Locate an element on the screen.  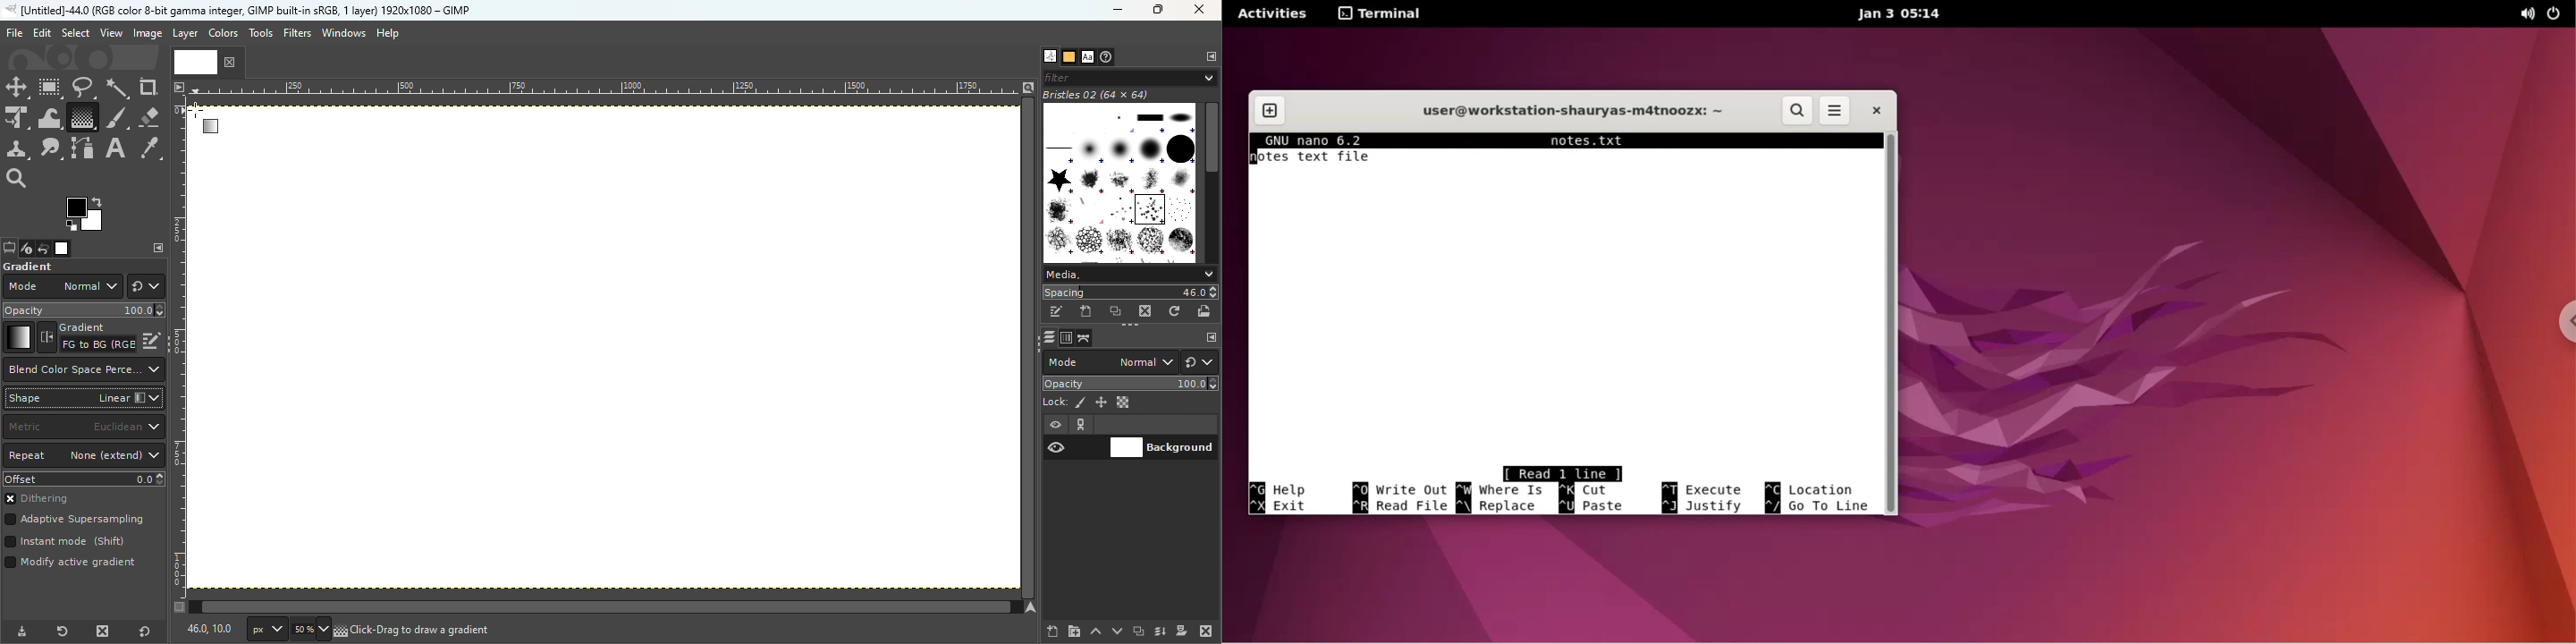
Lock alpha channel is located at coordinates (1125, 402).